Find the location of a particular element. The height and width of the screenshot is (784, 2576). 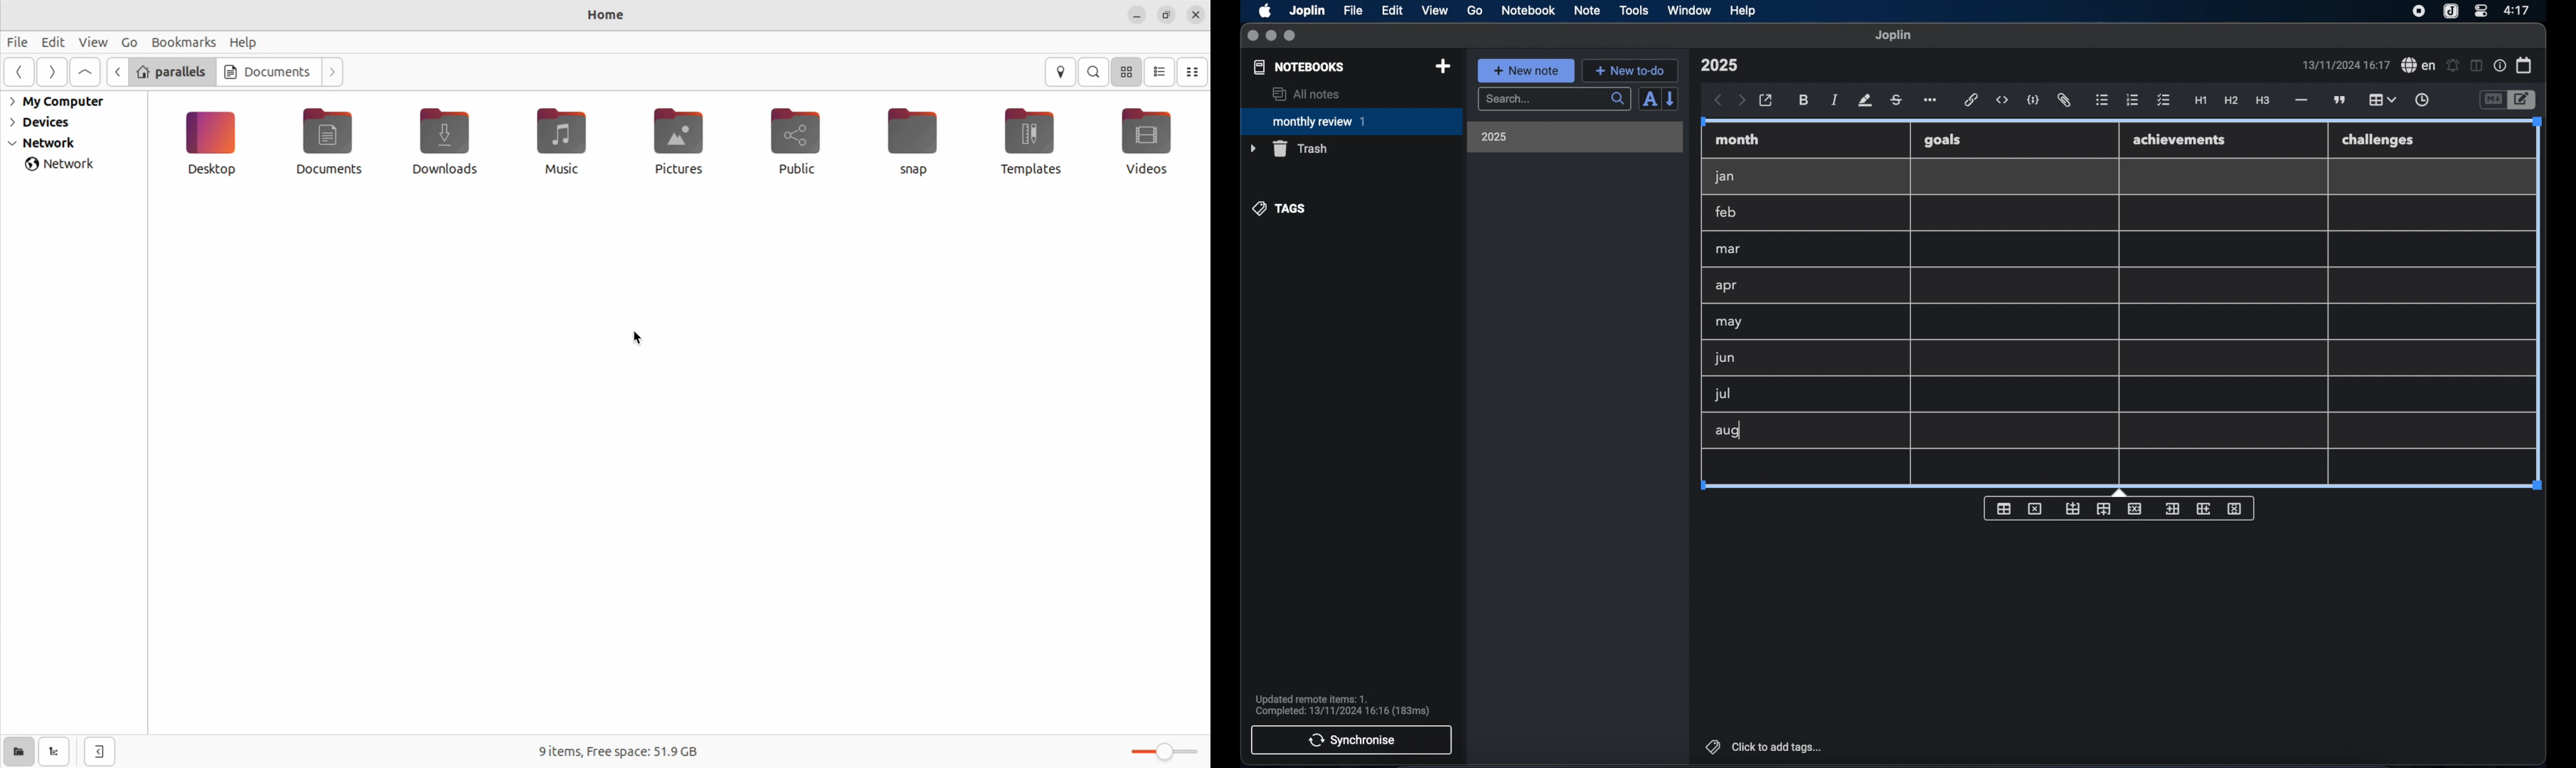

delete table is located at coordinates (2035, 509).